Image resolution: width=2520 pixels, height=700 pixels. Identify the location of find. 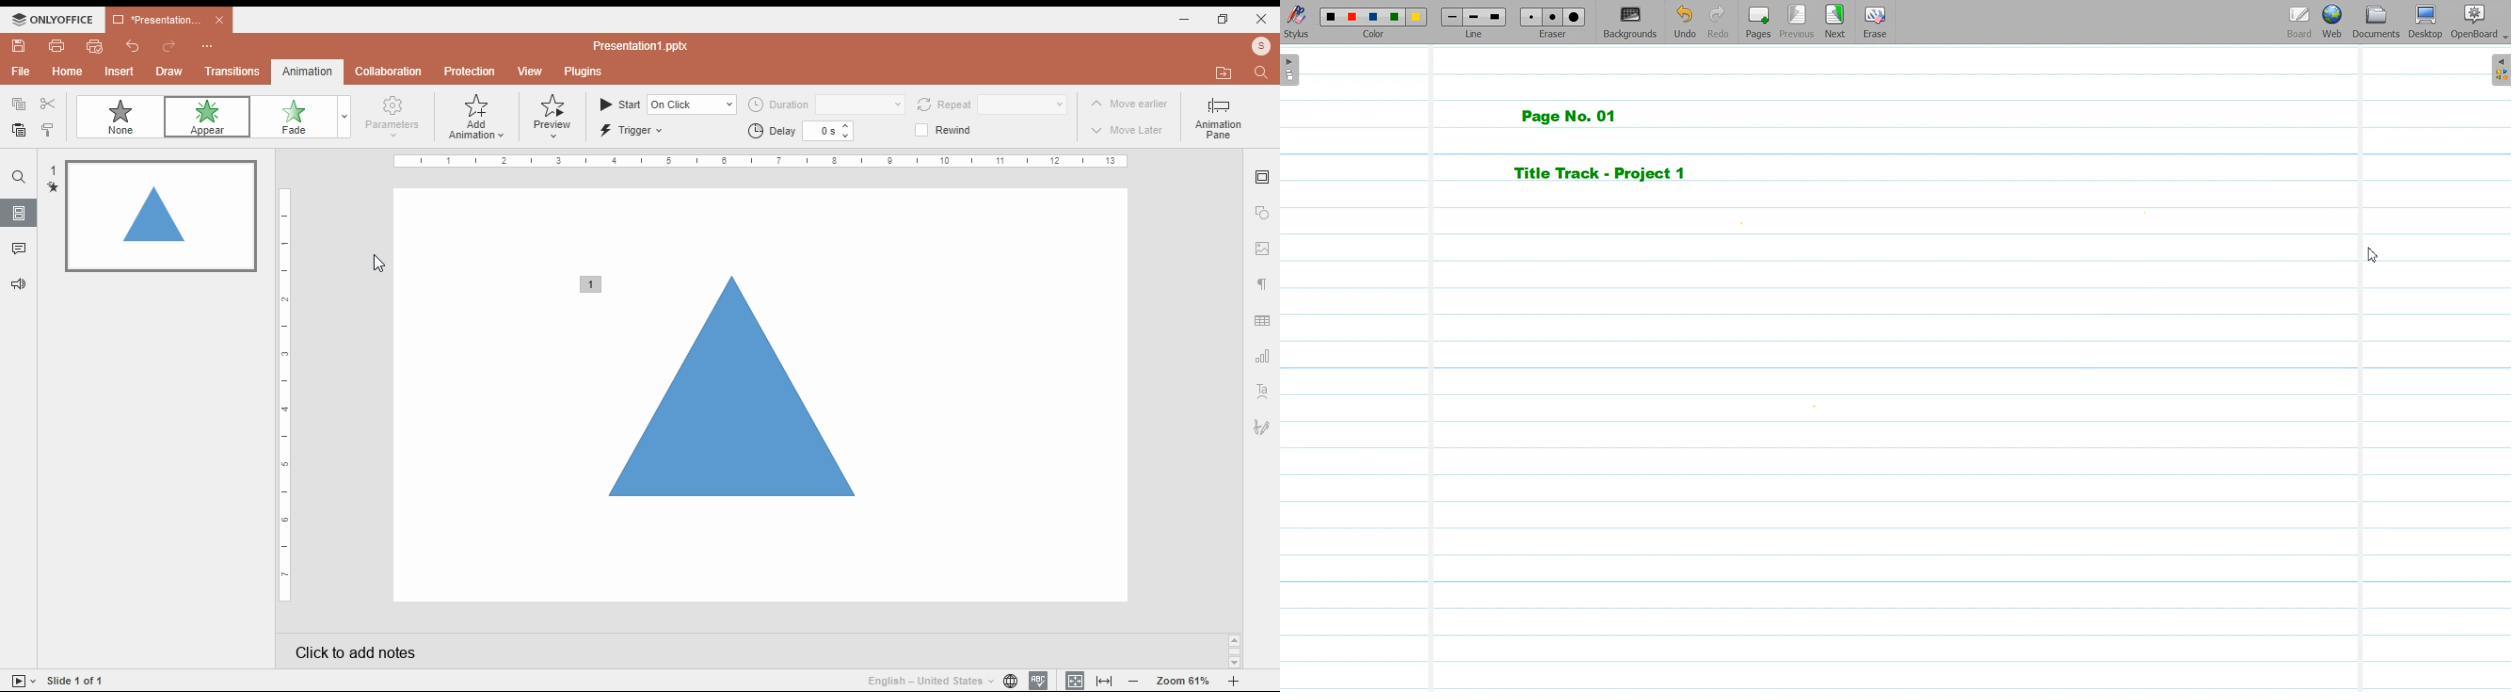
(1260, 73).